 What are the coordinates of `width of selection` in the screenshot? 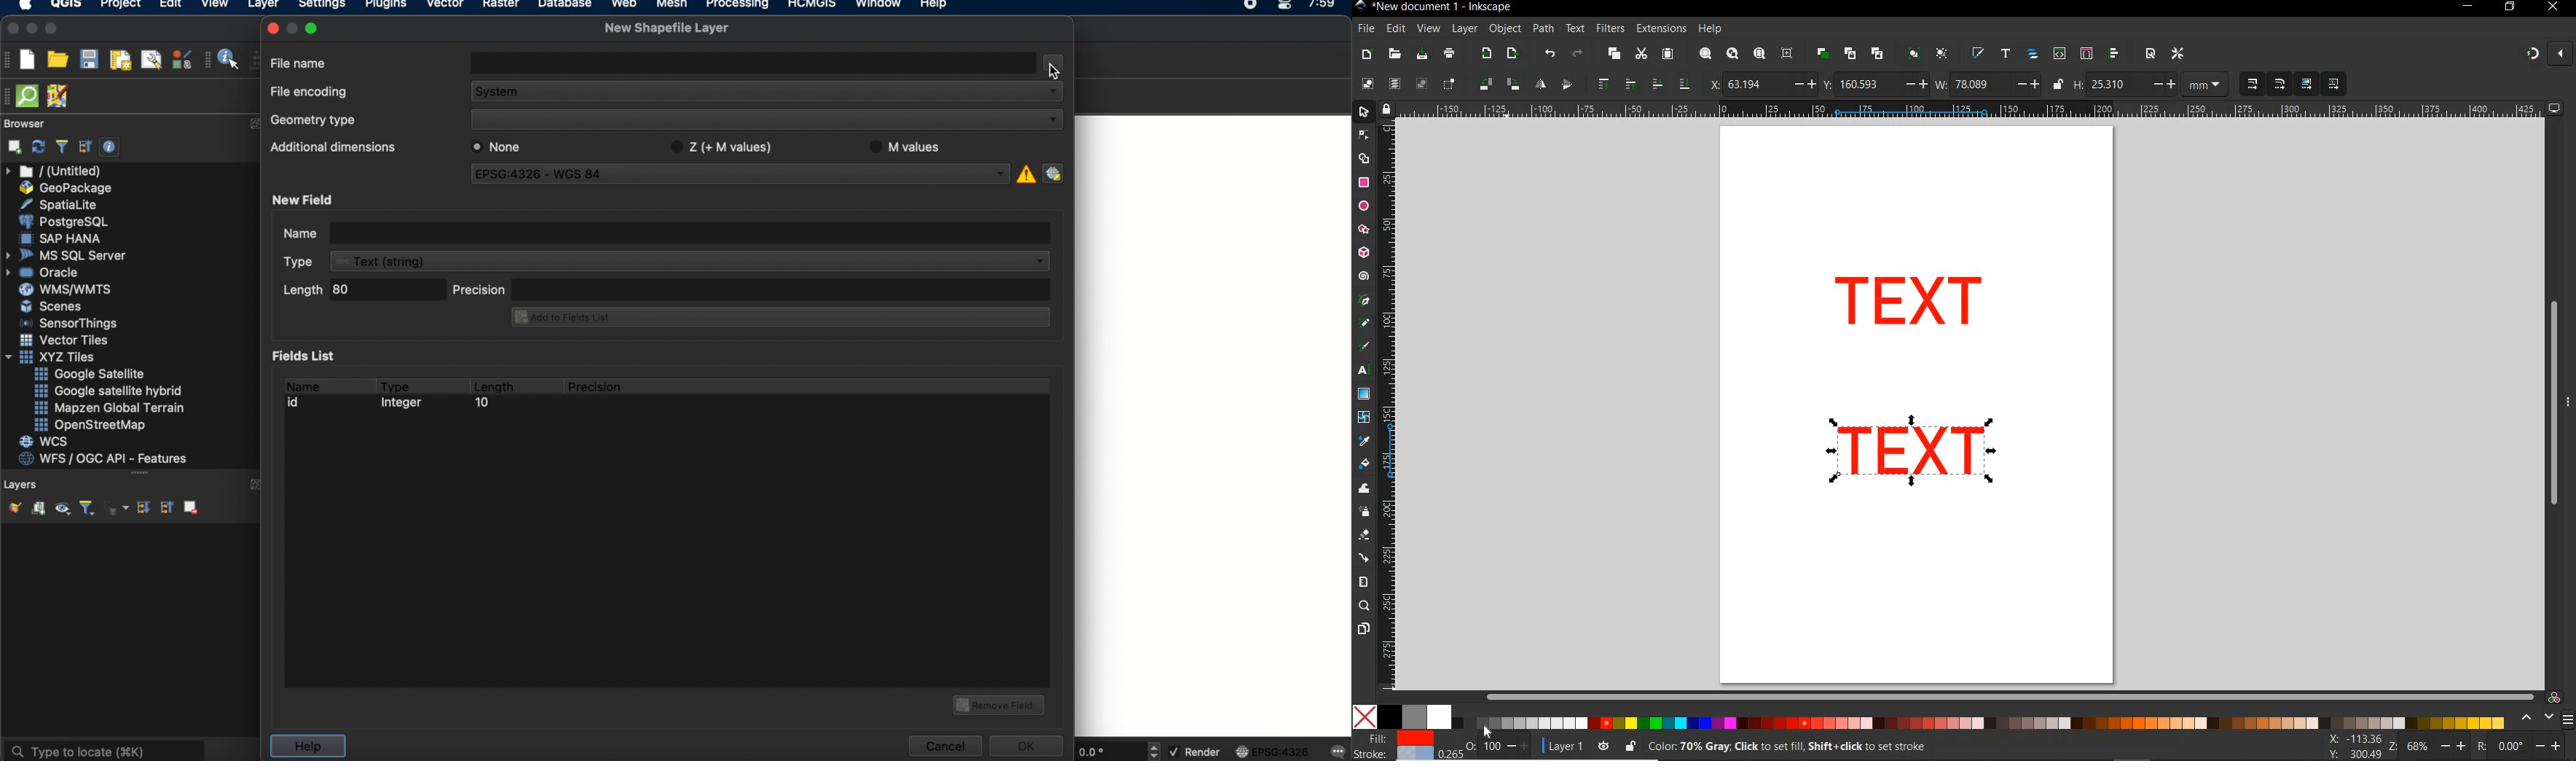 It's located at (1987, 84).